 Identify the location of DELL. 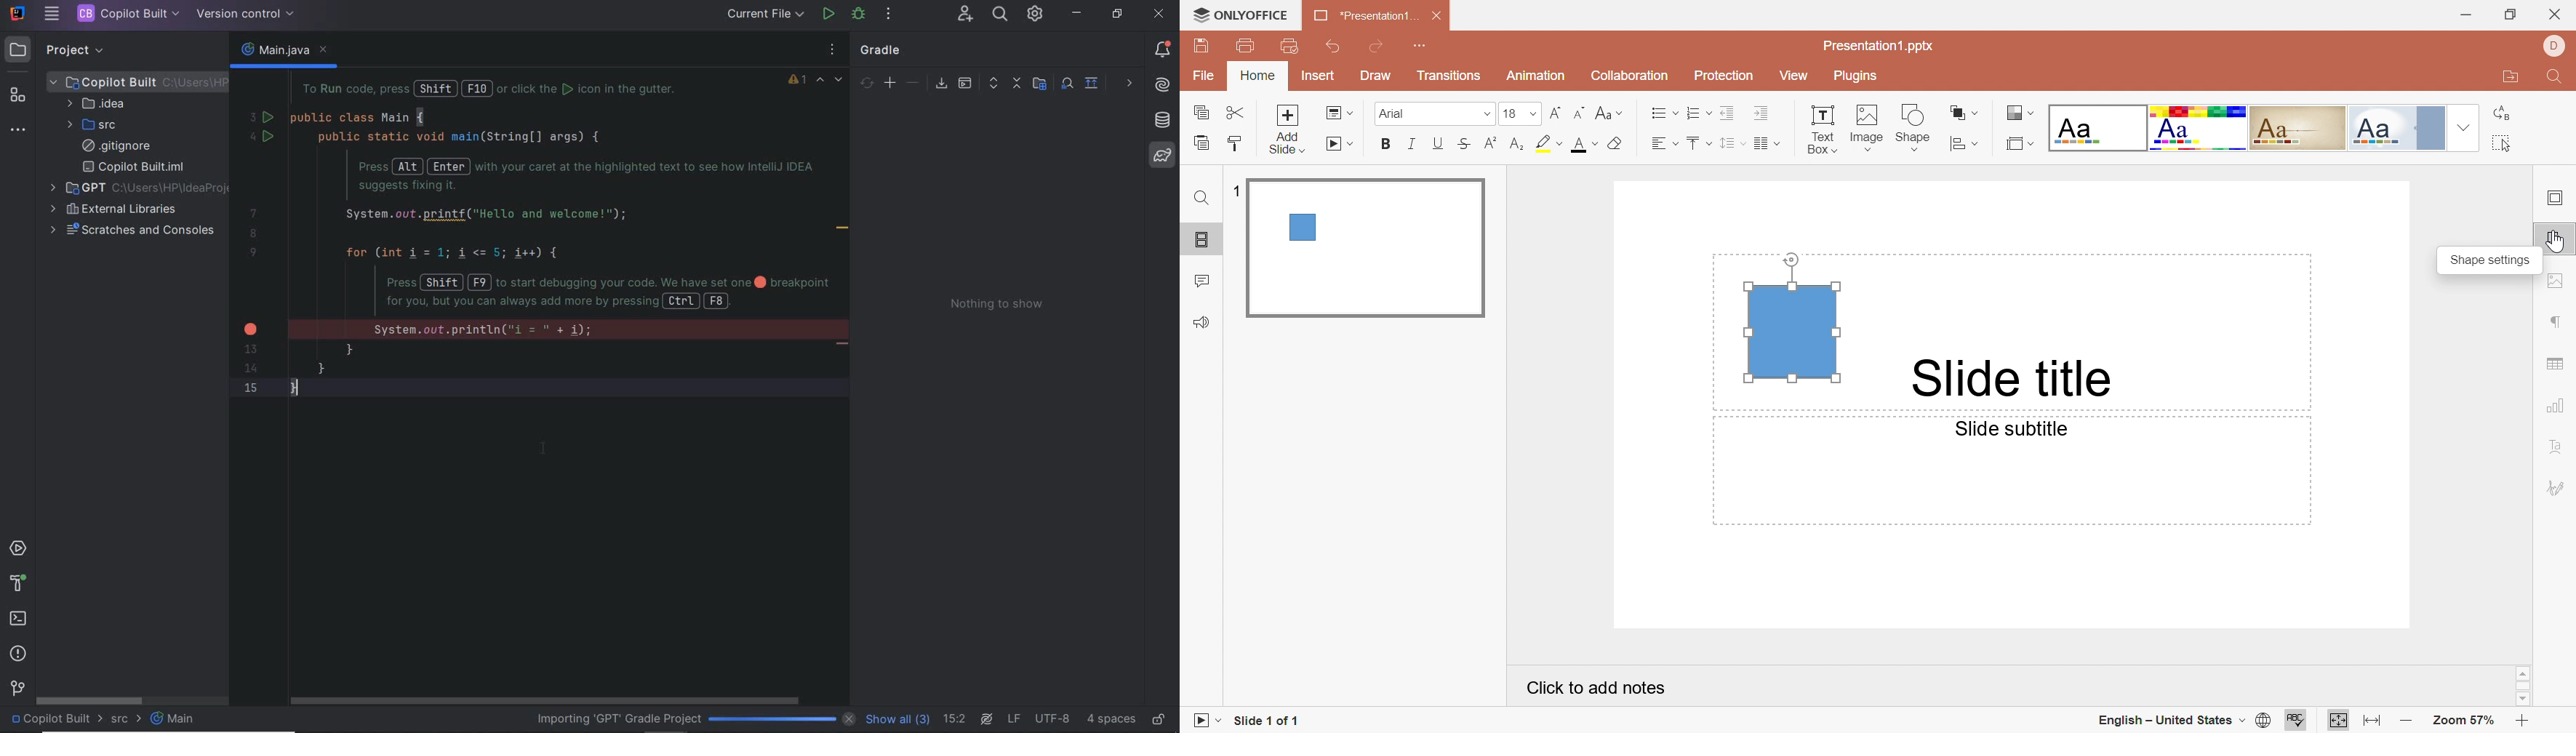
(2551, 46).